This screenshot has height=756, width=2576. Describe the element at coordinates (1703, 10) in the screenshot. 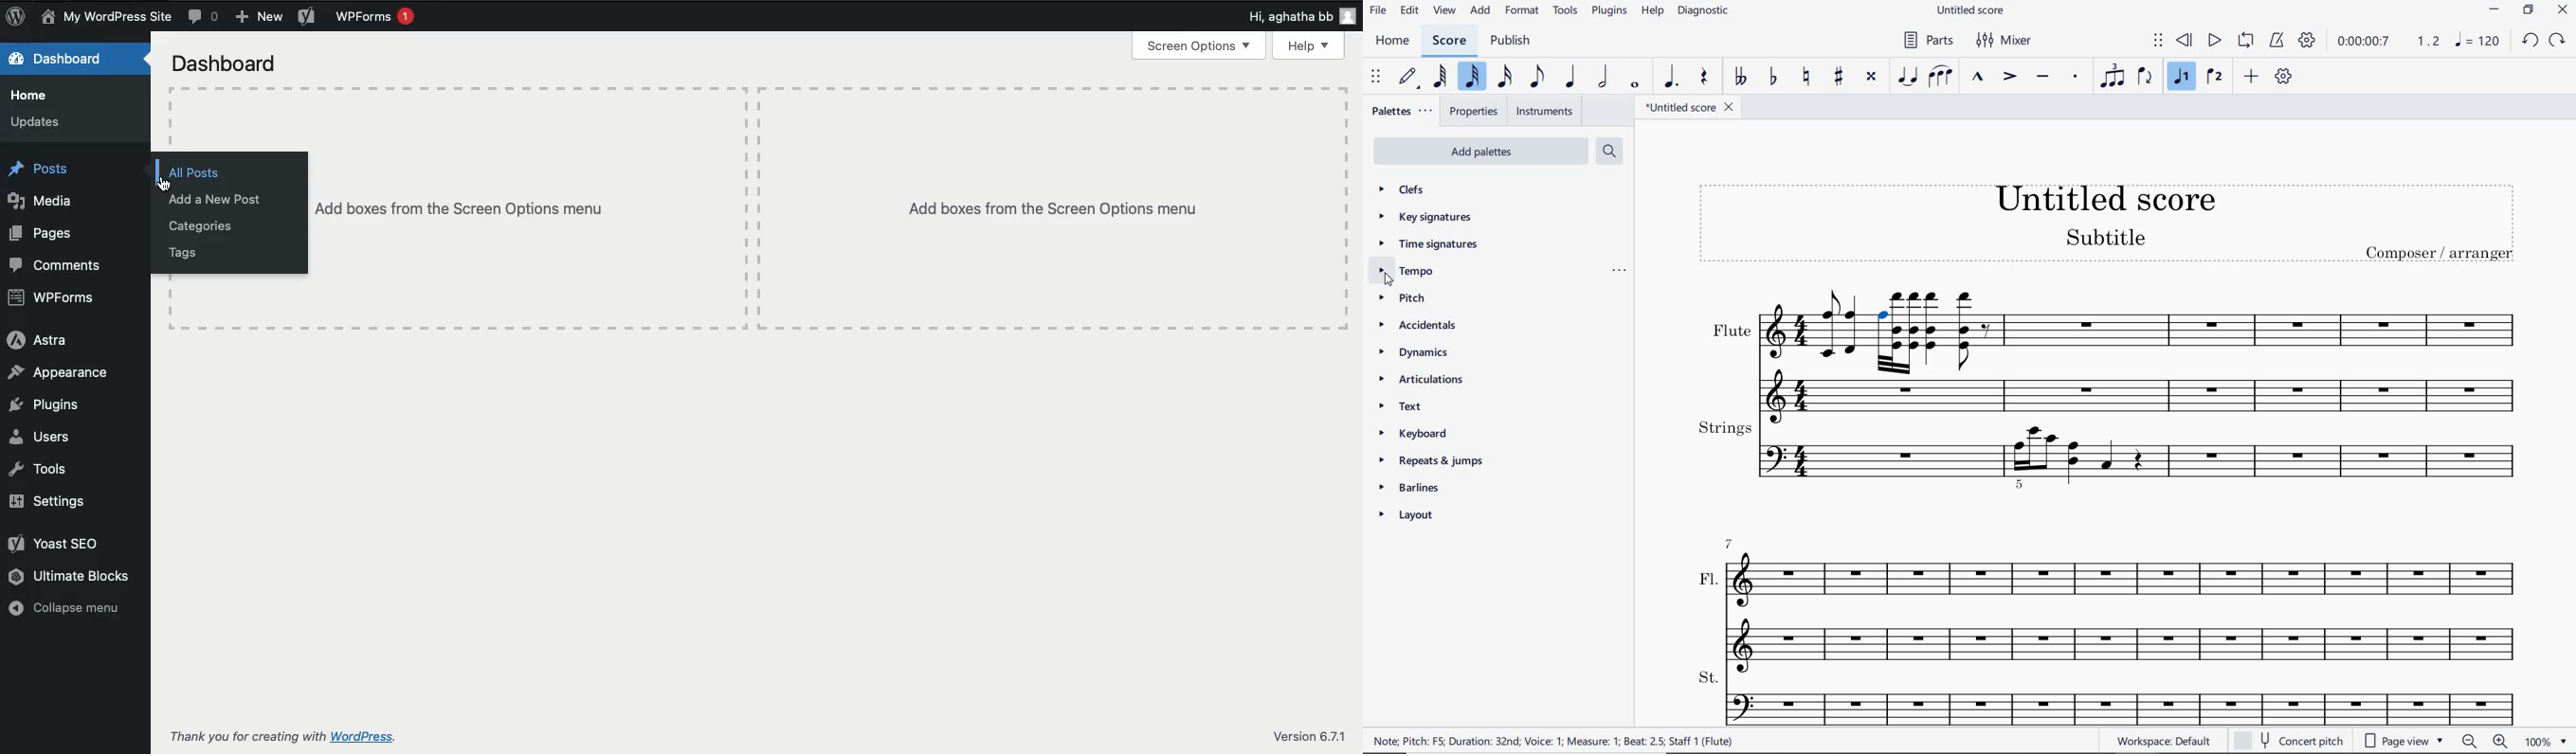

I see `DIAGNOSTIC` at that location.